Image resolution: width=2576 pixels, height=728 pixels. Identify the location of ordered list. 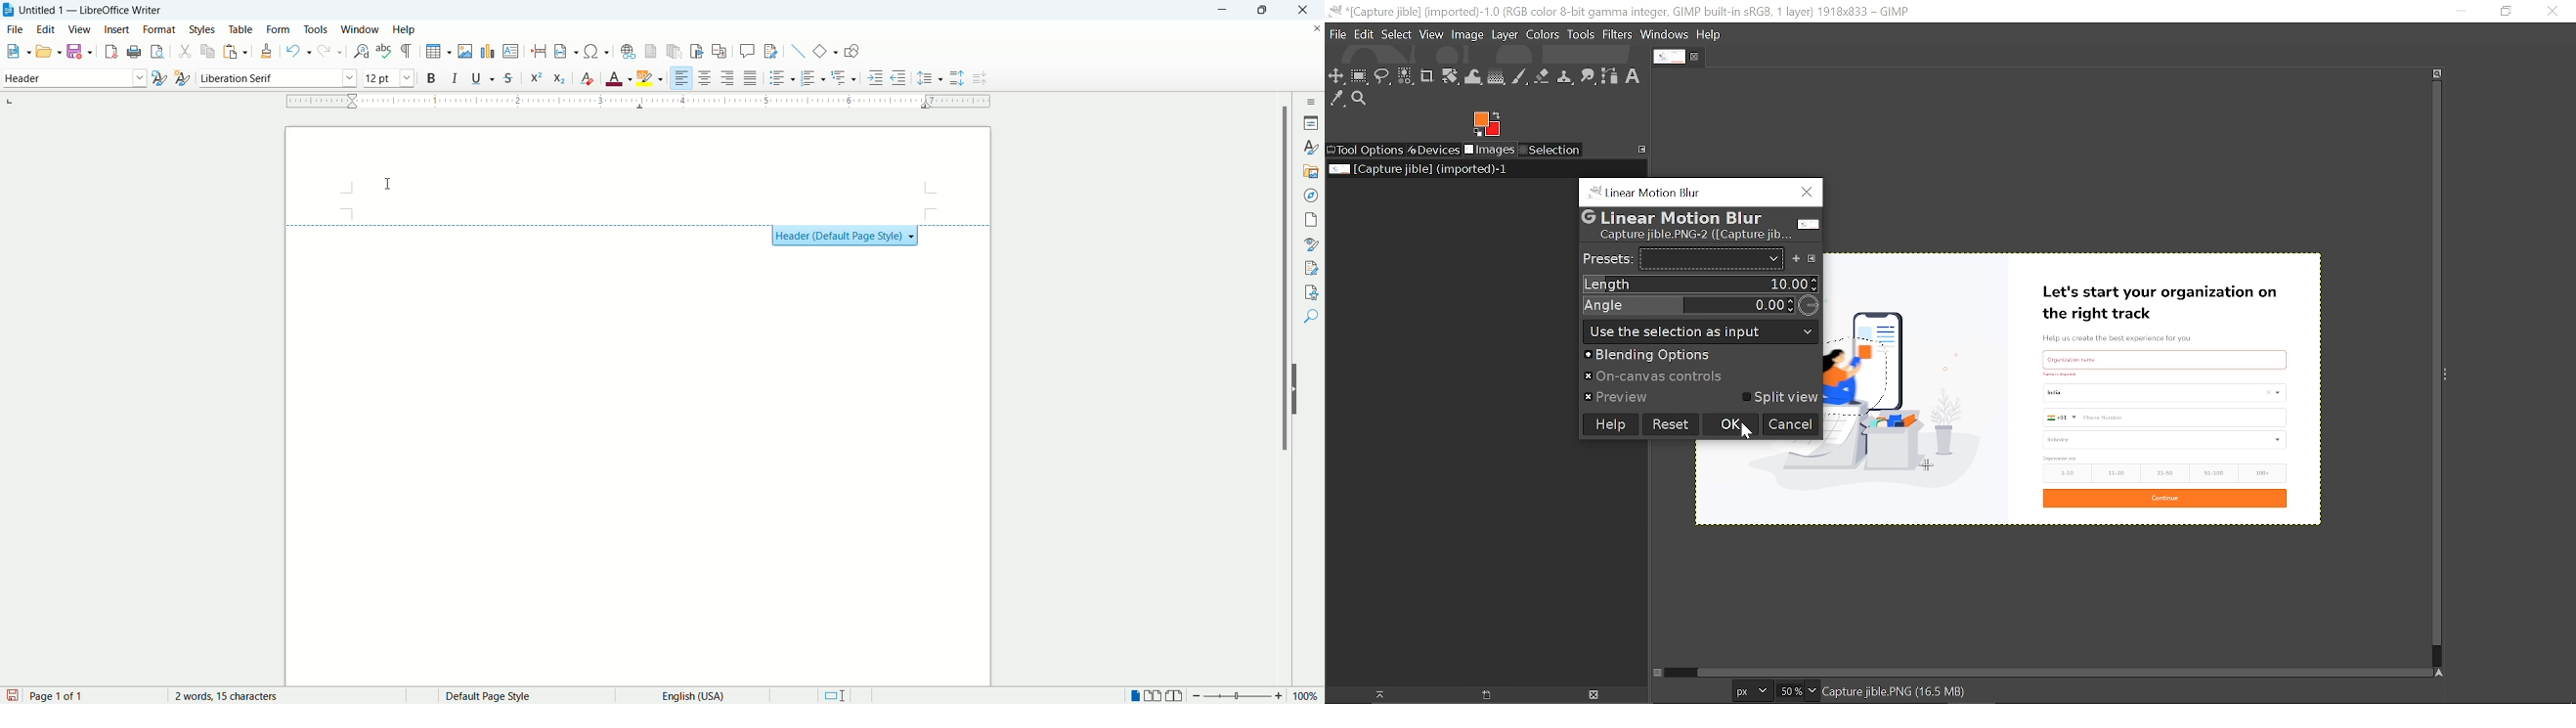
(812, 78).